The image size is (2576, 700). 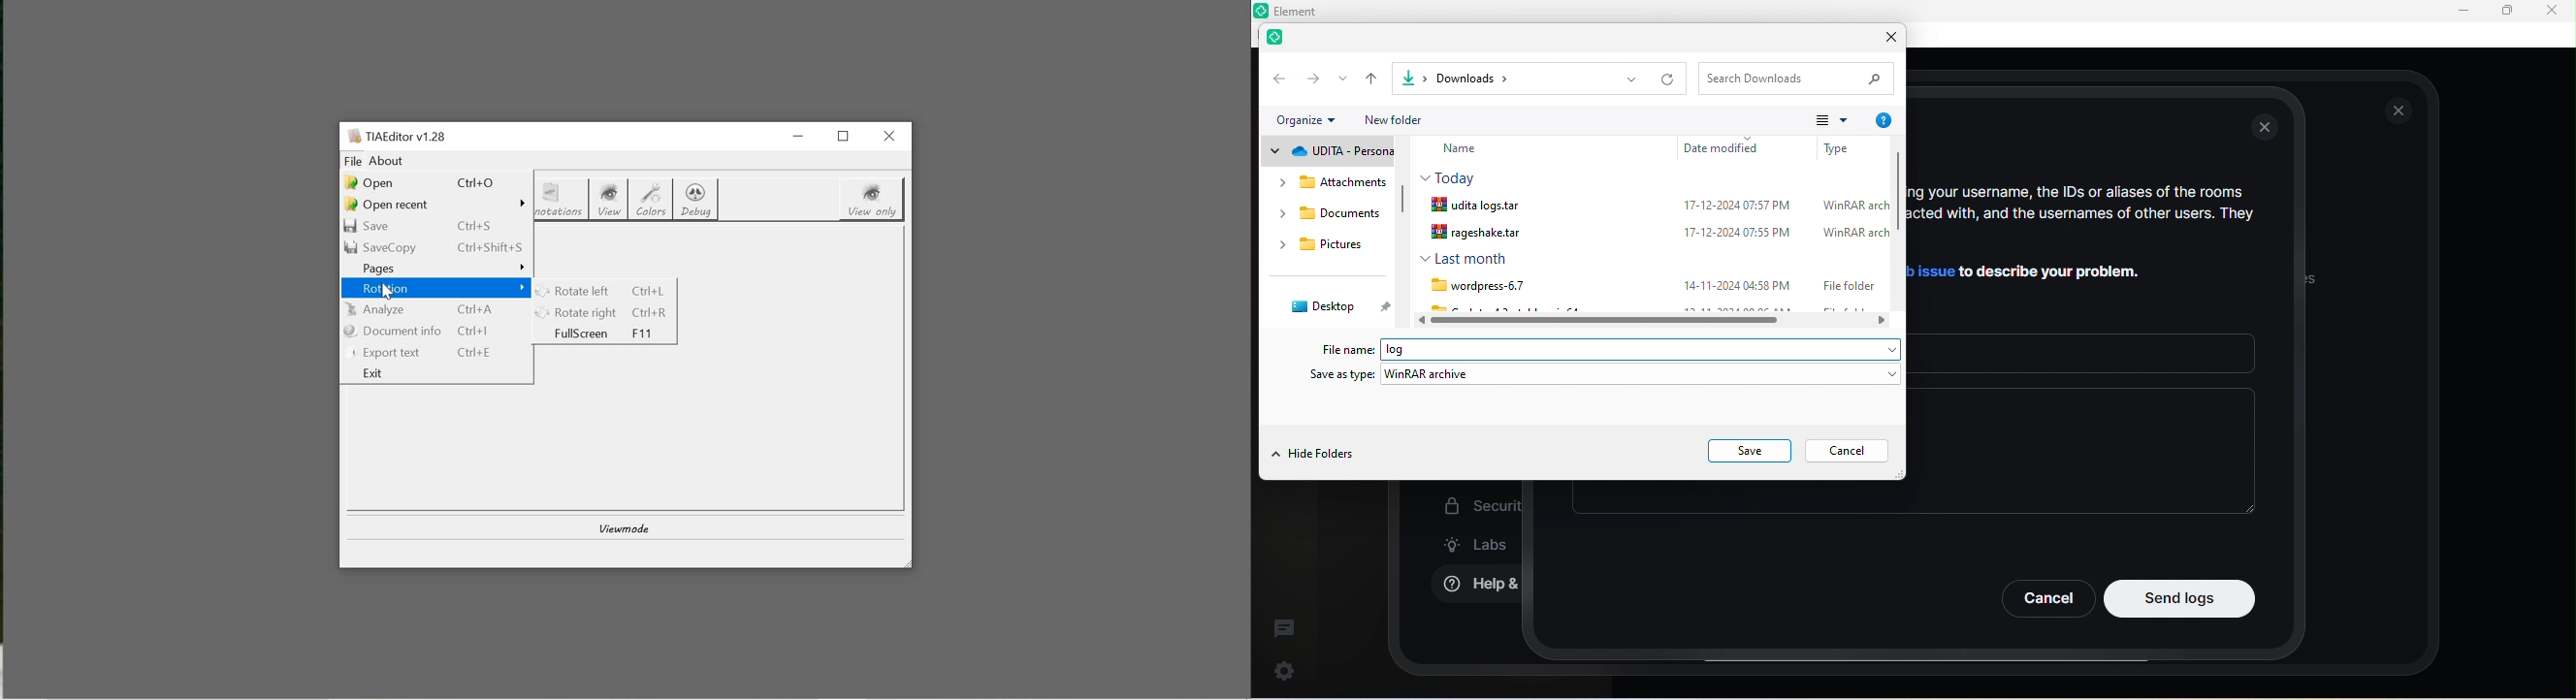 What do you see at coordinates (1883, 121) in the screenshot?
I see `help` at bounding box center [1883, 121].